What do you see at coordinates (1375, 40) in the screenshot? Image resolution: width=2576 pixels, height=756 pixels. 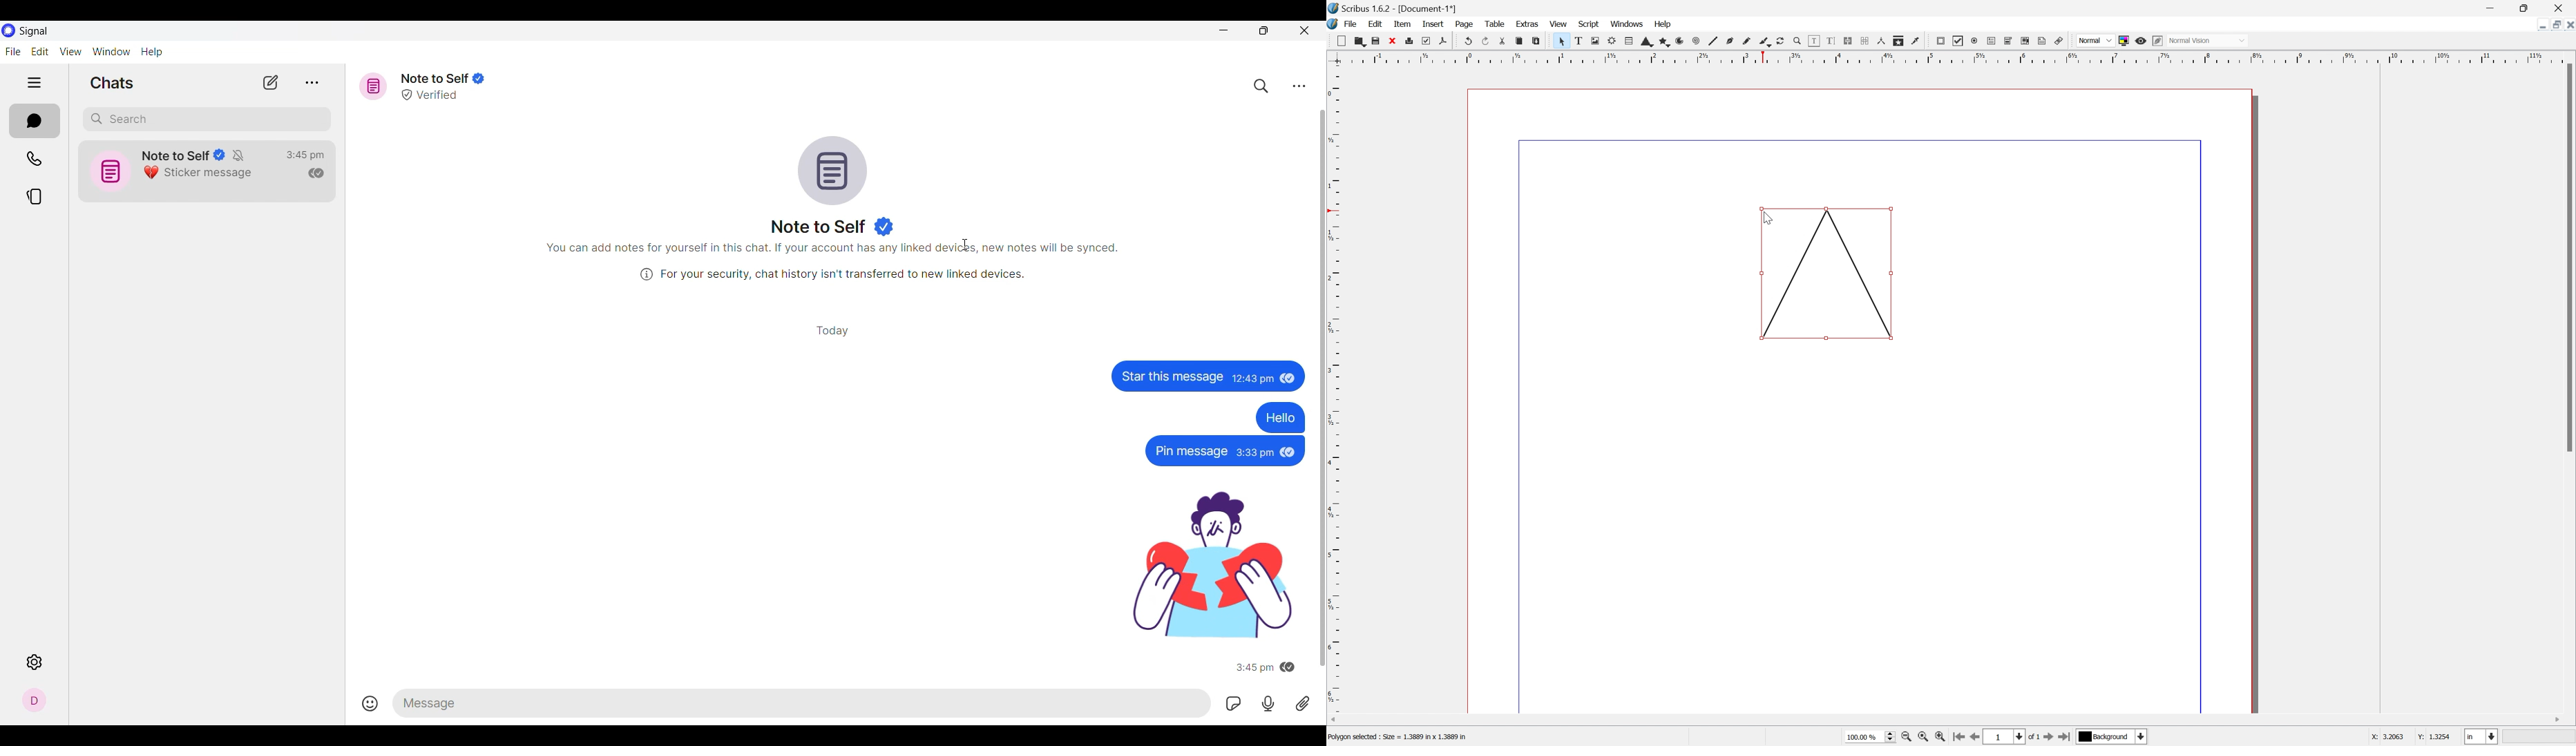 I see `Save` at bounding box center [1375, 40].